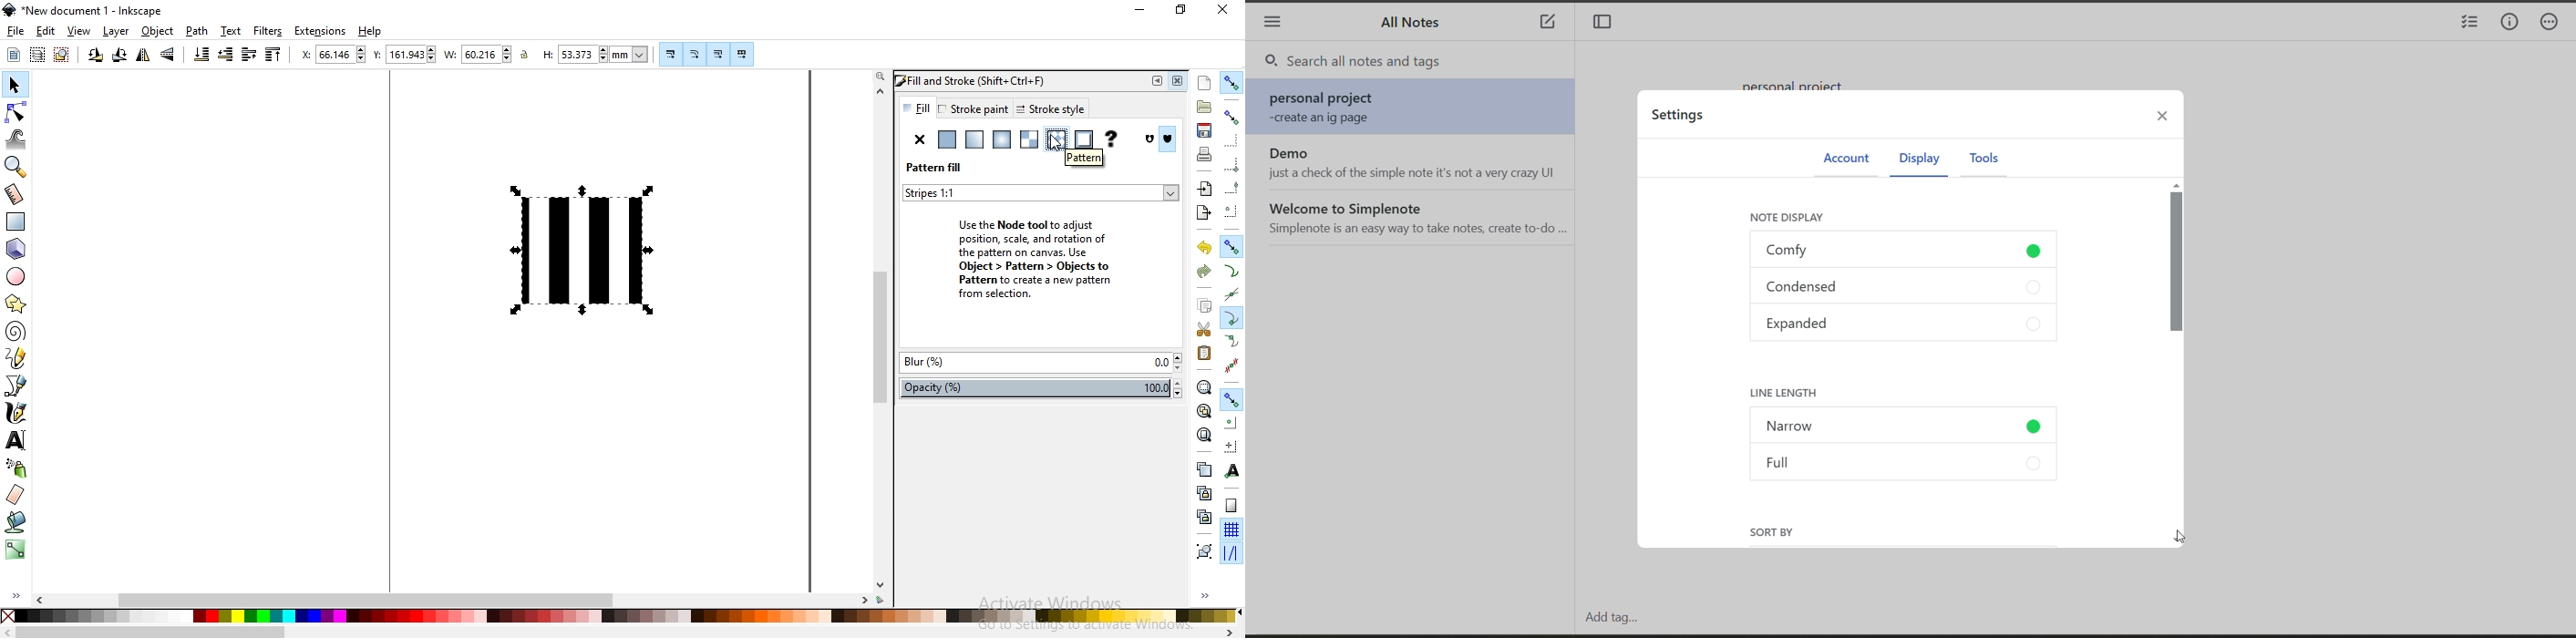  What do you see at coordinates (937, 192) in the screenshot?
I see `stripes 1:1` at bounding box center [937, 192].